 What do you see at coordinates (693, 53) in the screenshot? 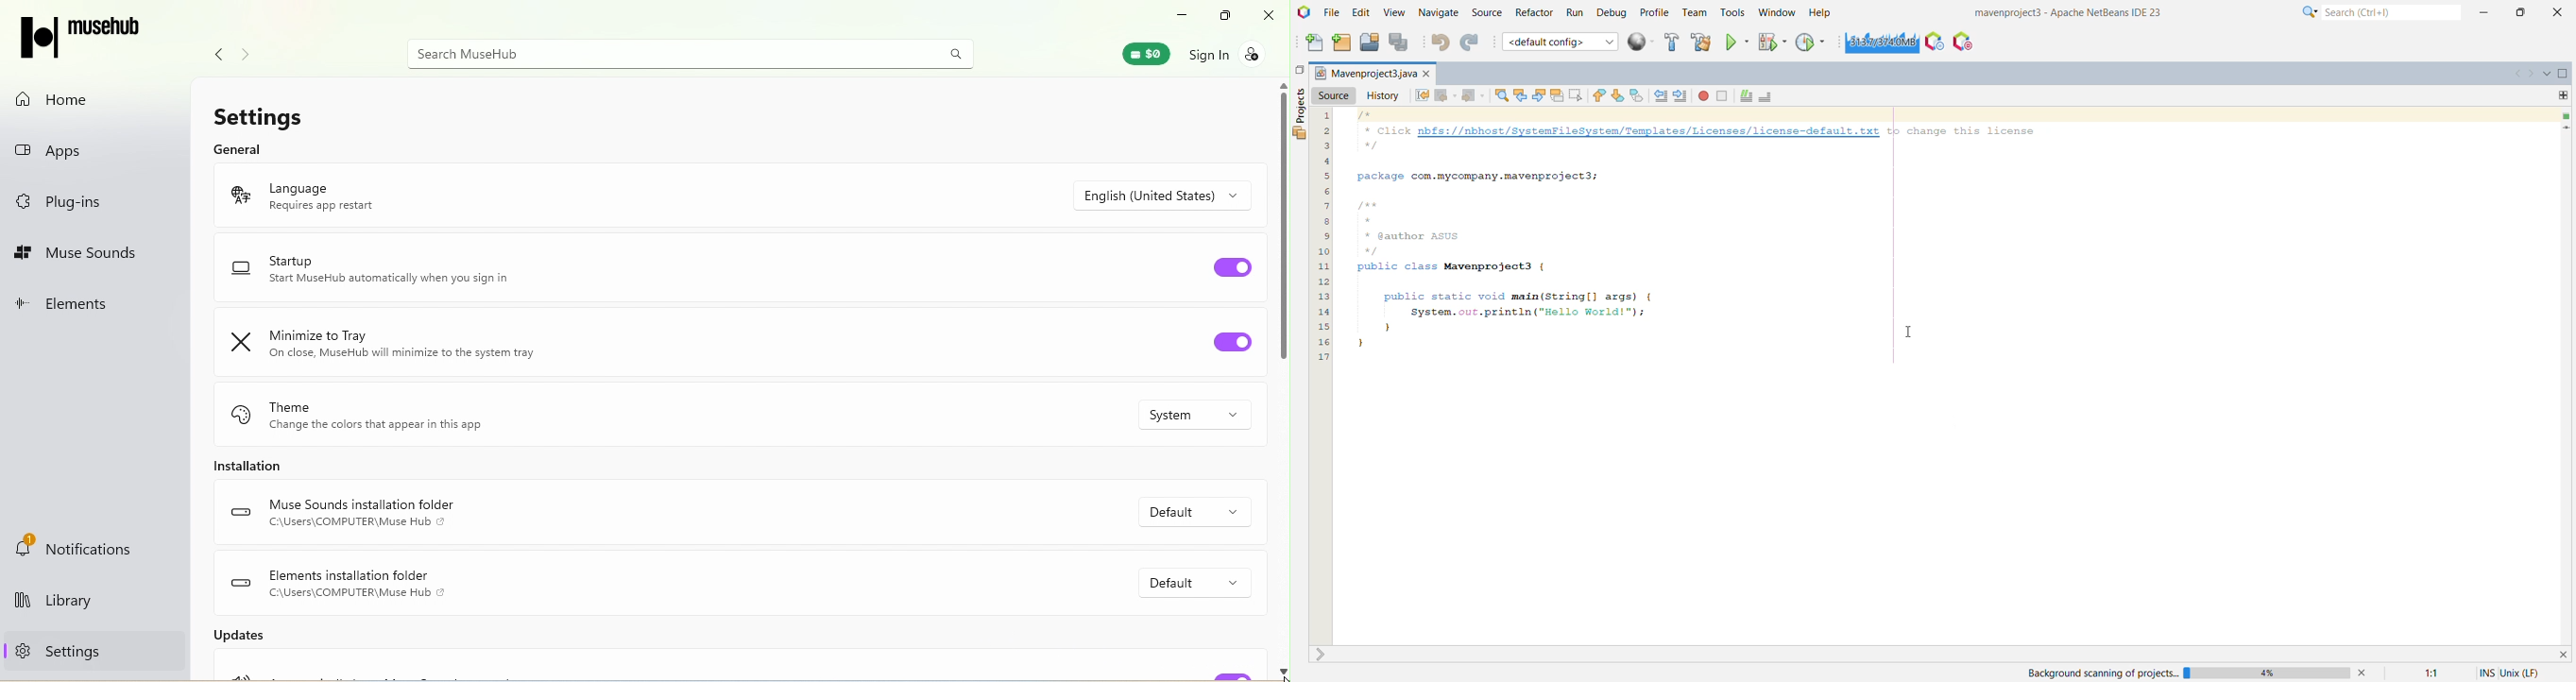
I see `Search bar` at bounding box center [693, 53].